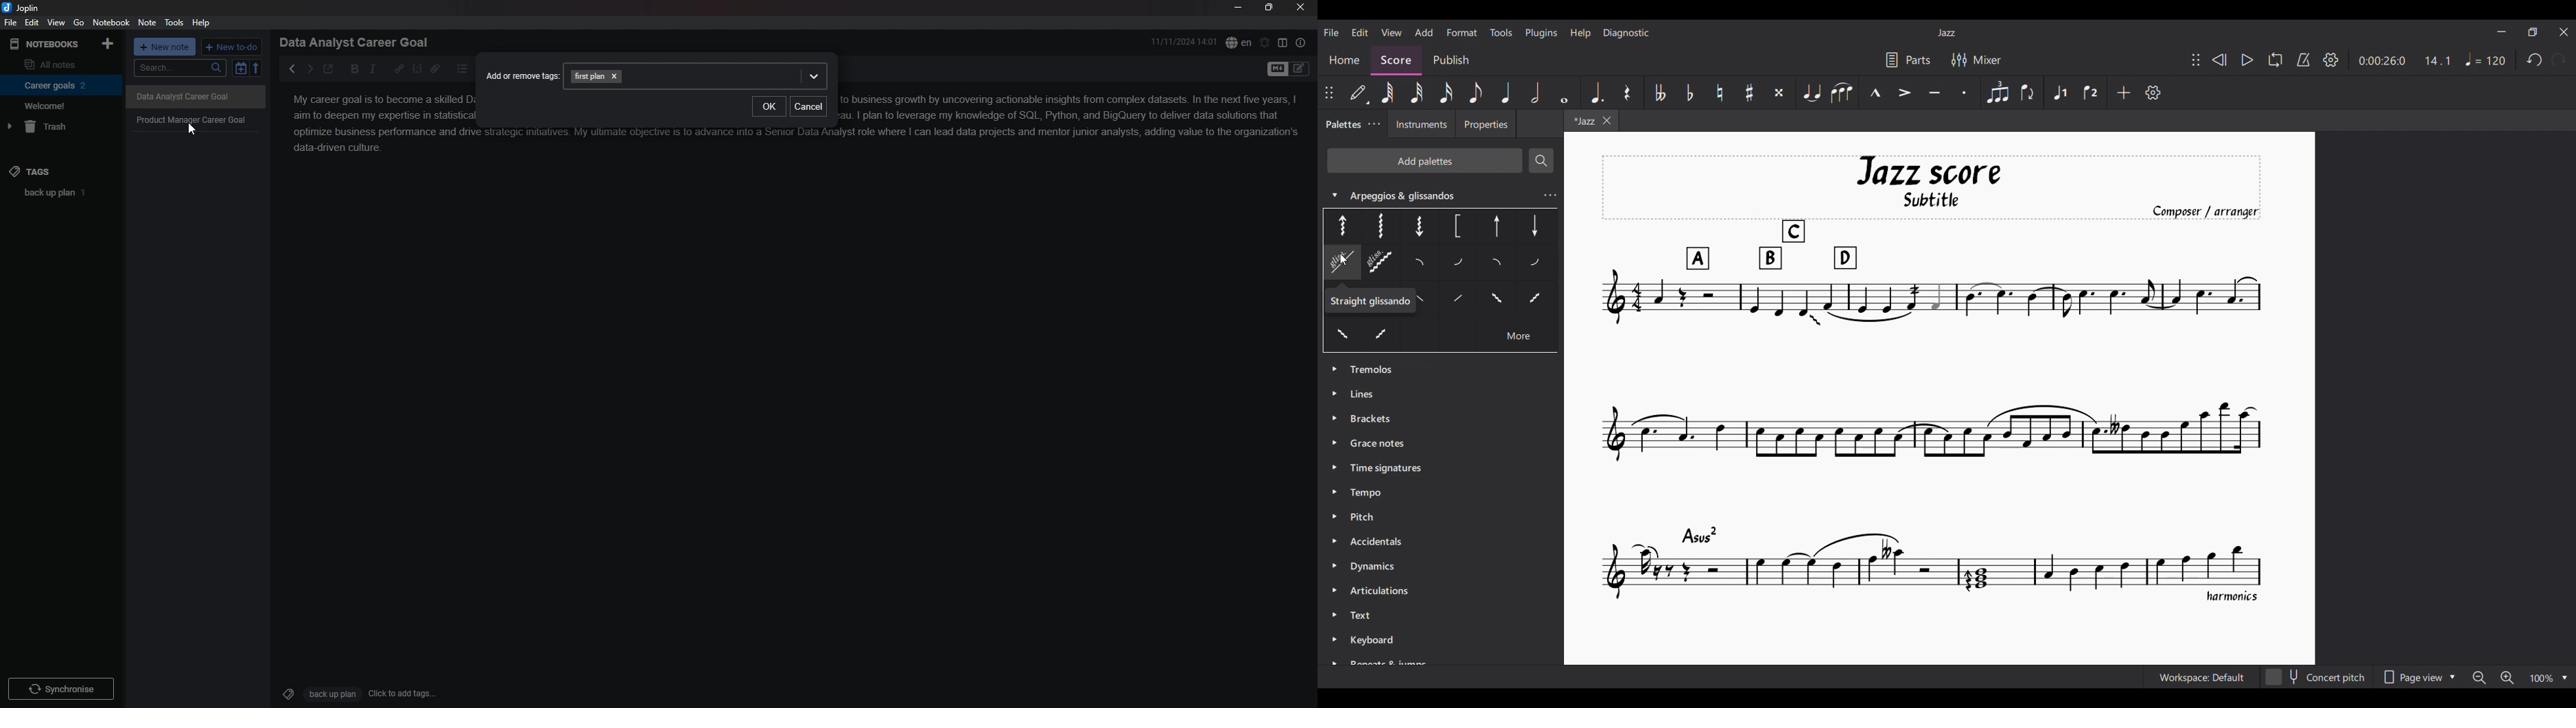  Describe the element at coordinates (33, 22) in the screenshot. I see `edit` at that location.